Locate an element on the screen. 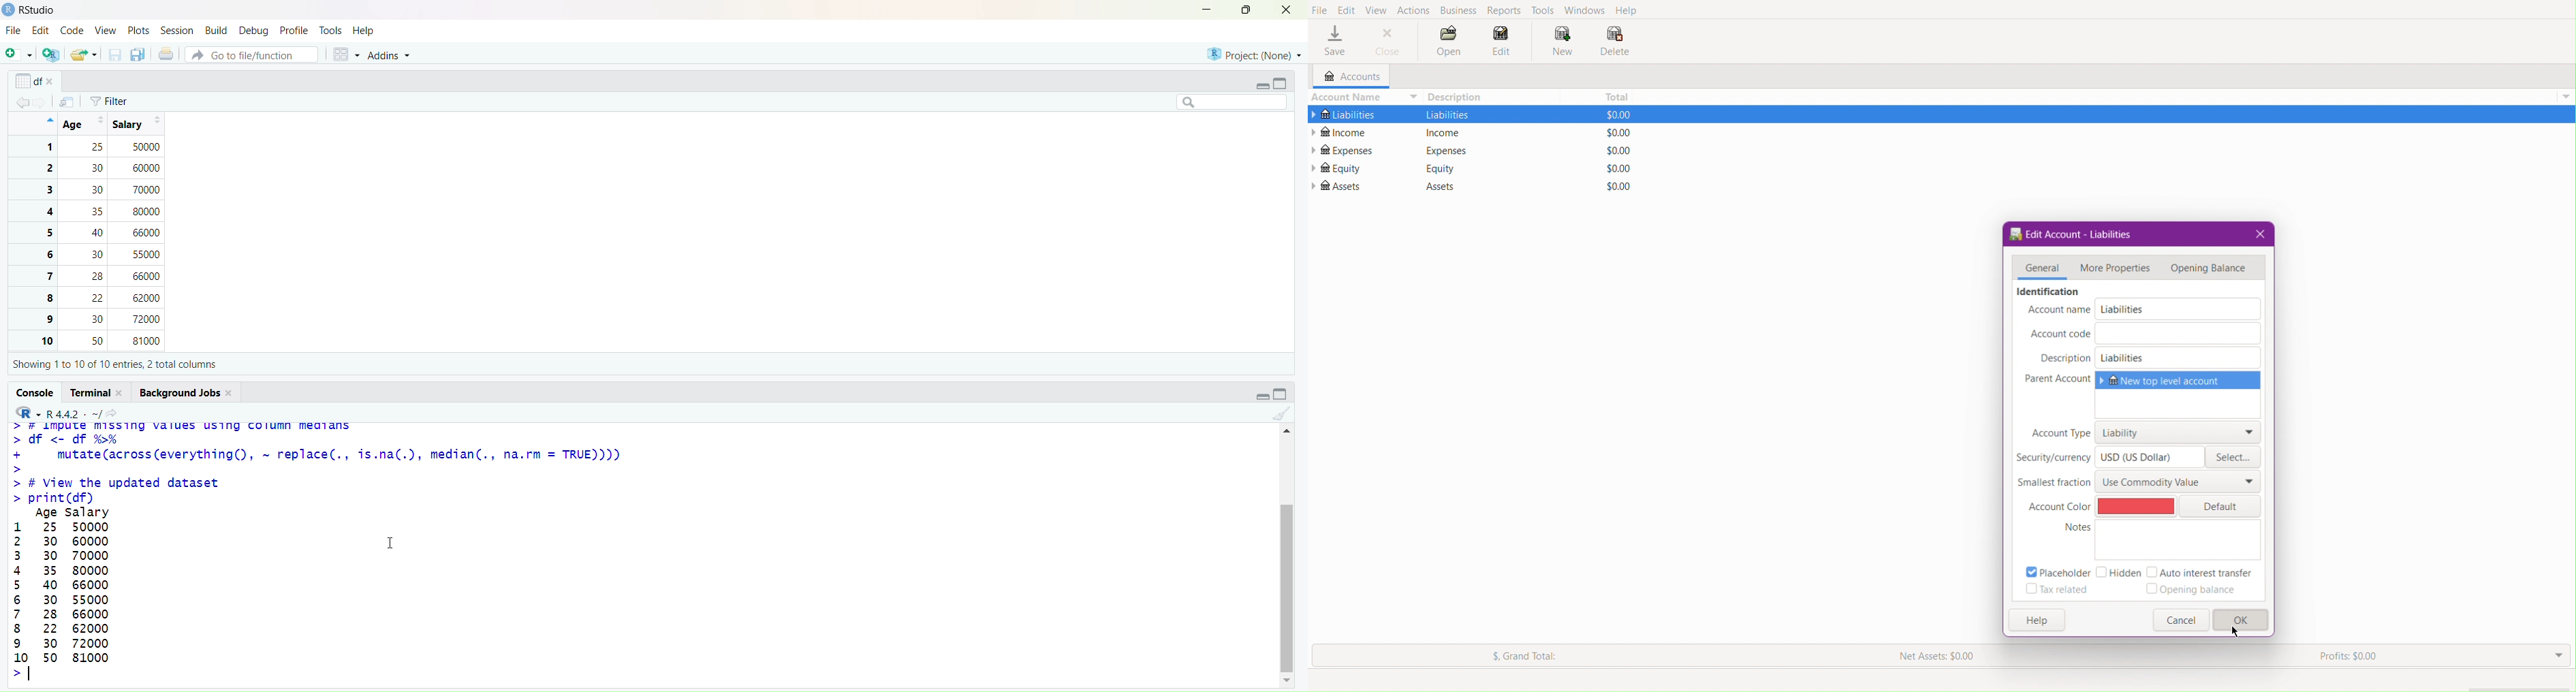  go to file/function is located at coordinates (251, 55).